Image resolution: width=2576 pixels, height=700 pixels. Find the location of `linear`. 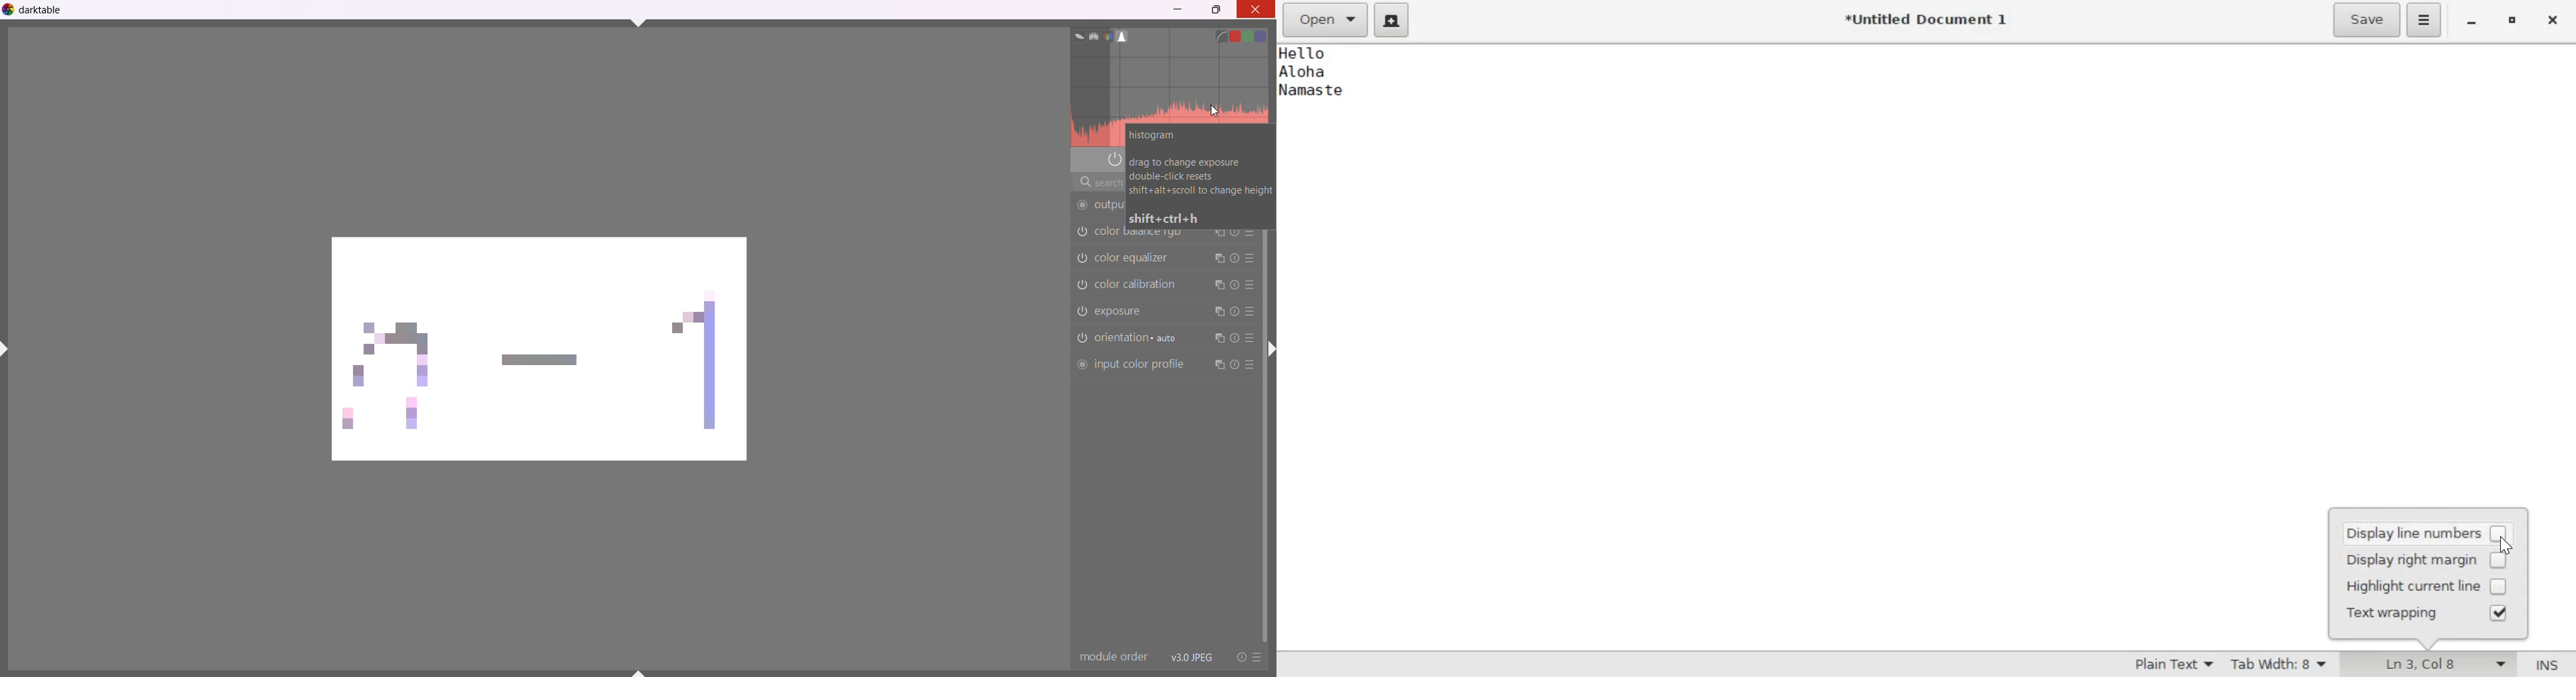

linear is located at coordinates (1221, 35).